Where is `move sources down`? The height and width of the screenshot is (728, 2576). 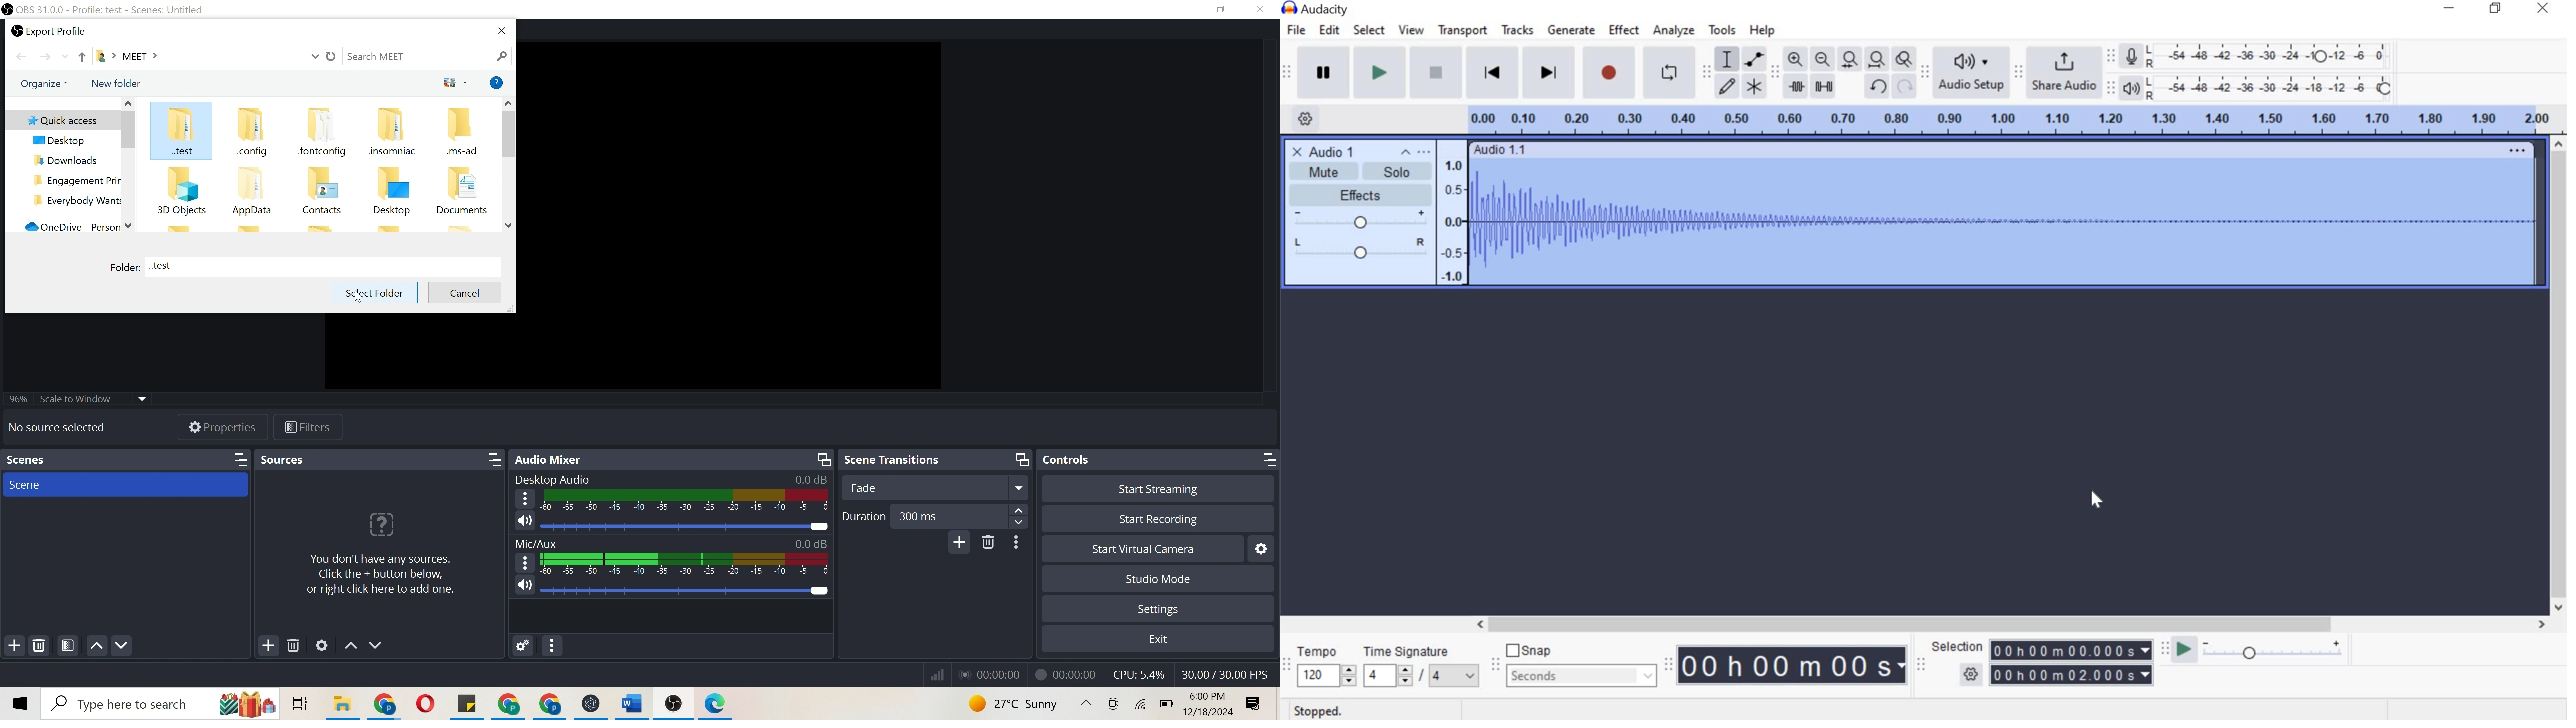
move sources down is located at coordinates (380, 642).